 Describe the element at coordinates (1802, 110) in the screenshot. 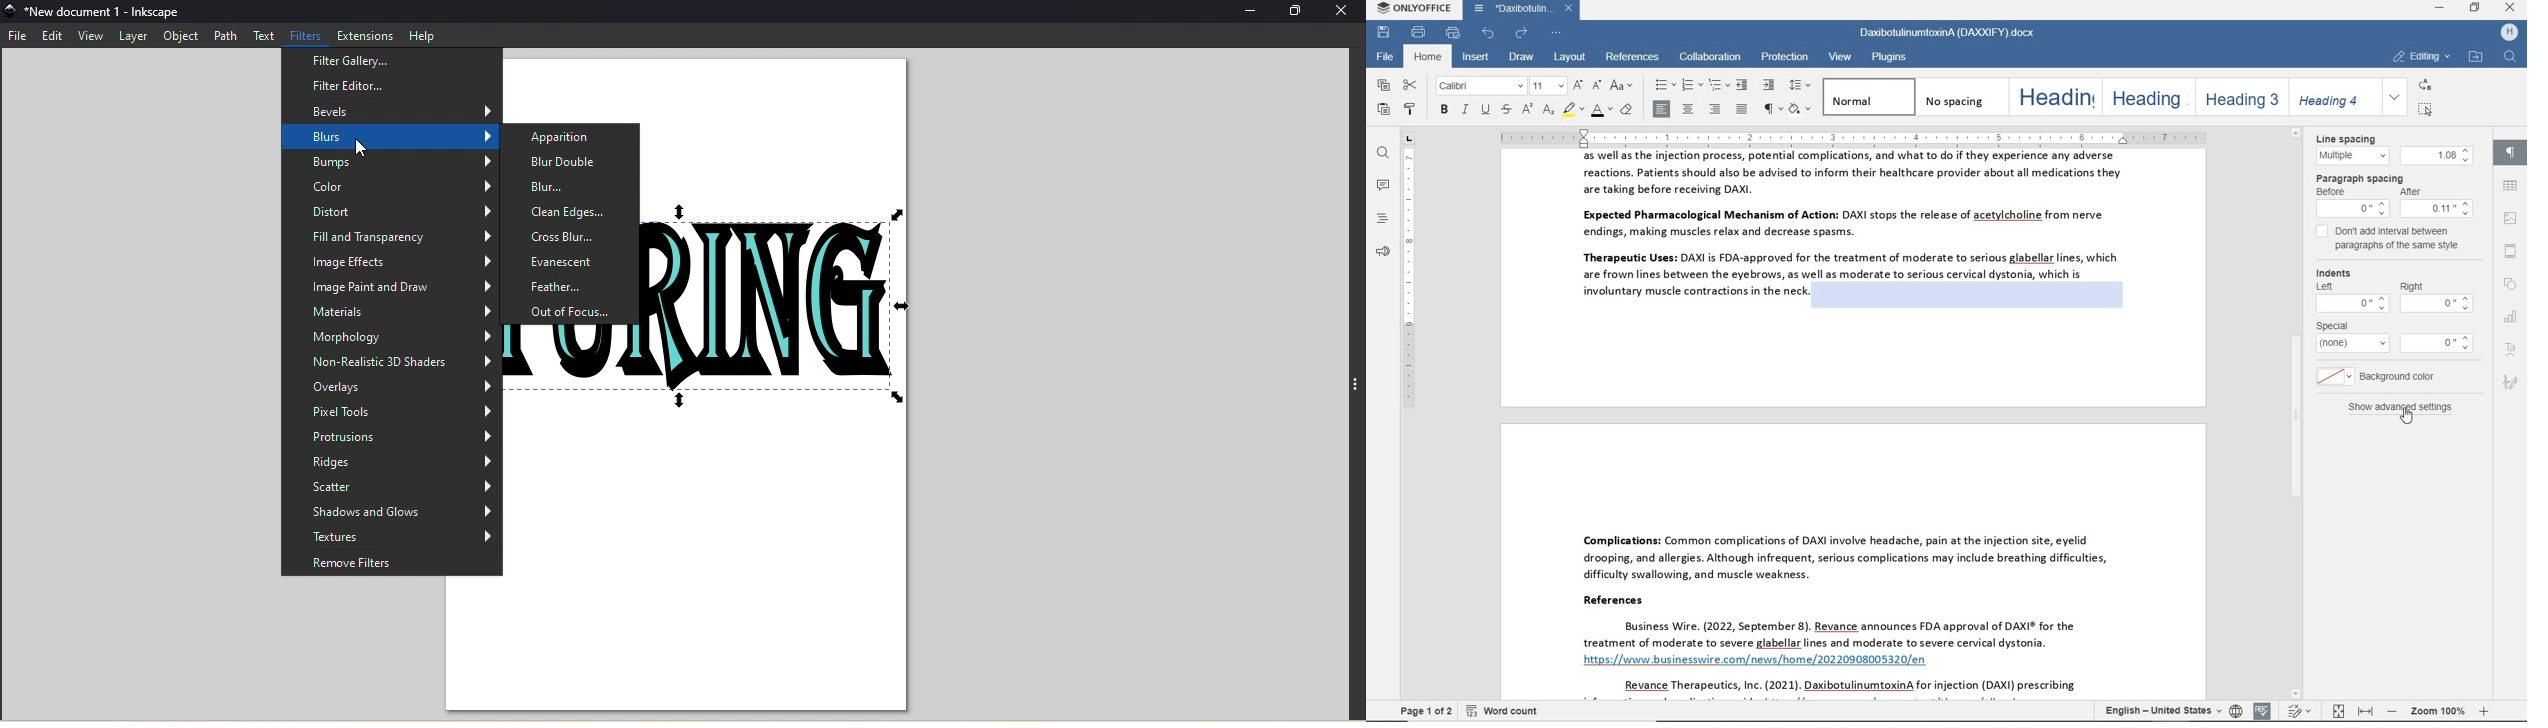

I see `shading` at that location.